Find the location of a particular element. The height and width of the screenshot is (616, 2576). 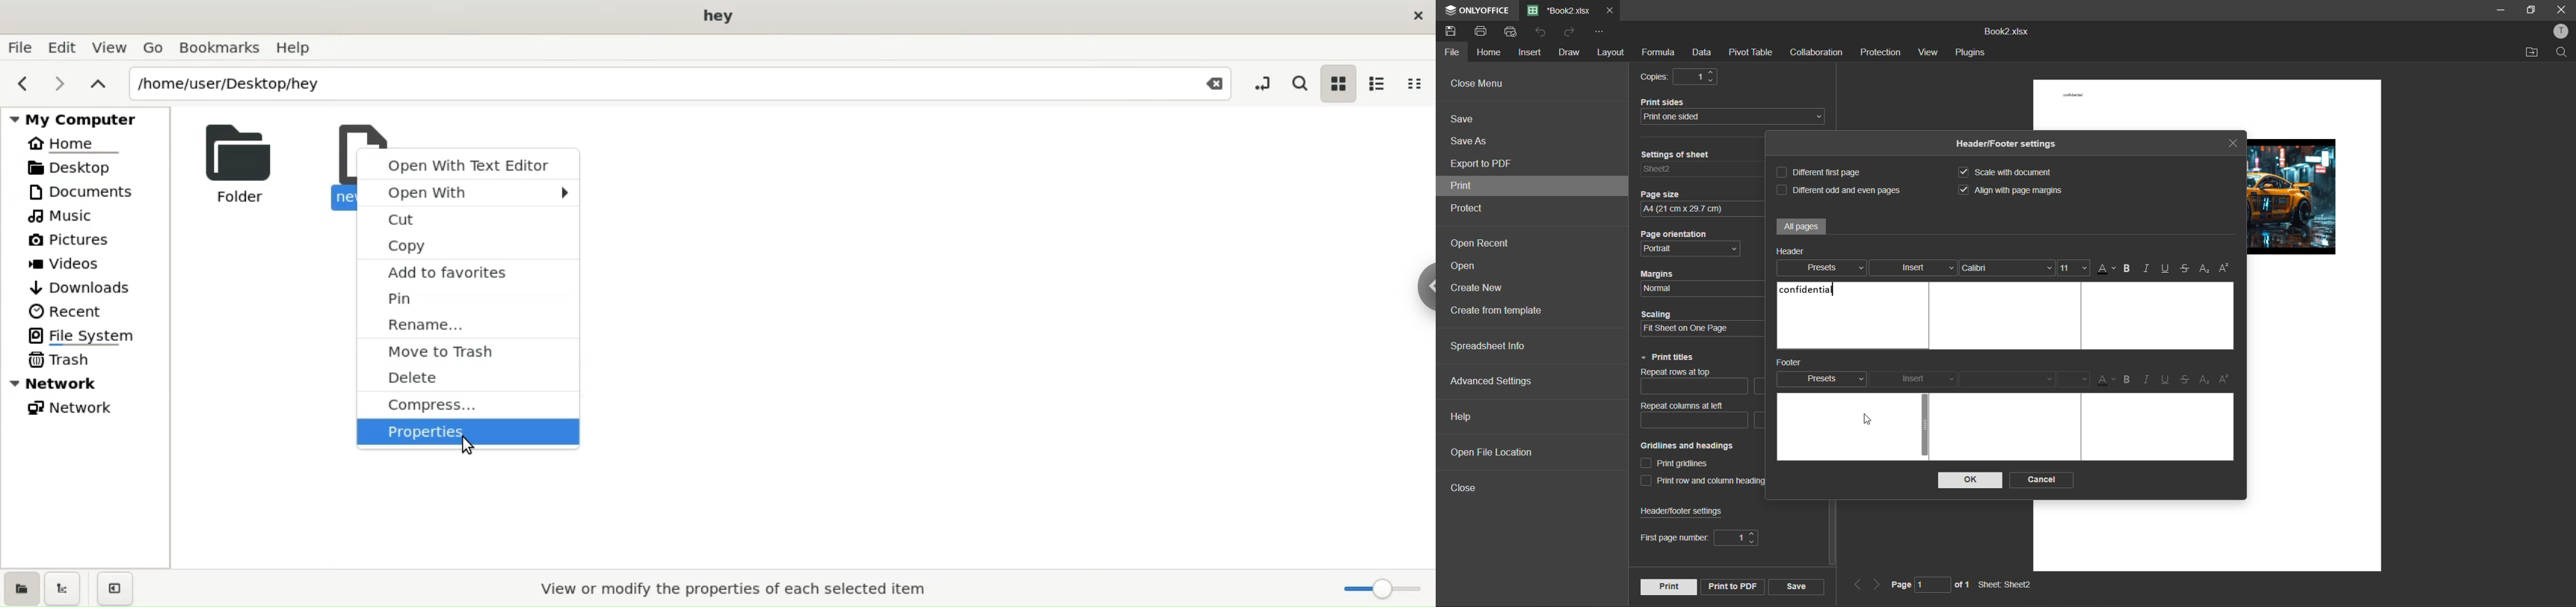

font size is located at coordinates (2075, 268).